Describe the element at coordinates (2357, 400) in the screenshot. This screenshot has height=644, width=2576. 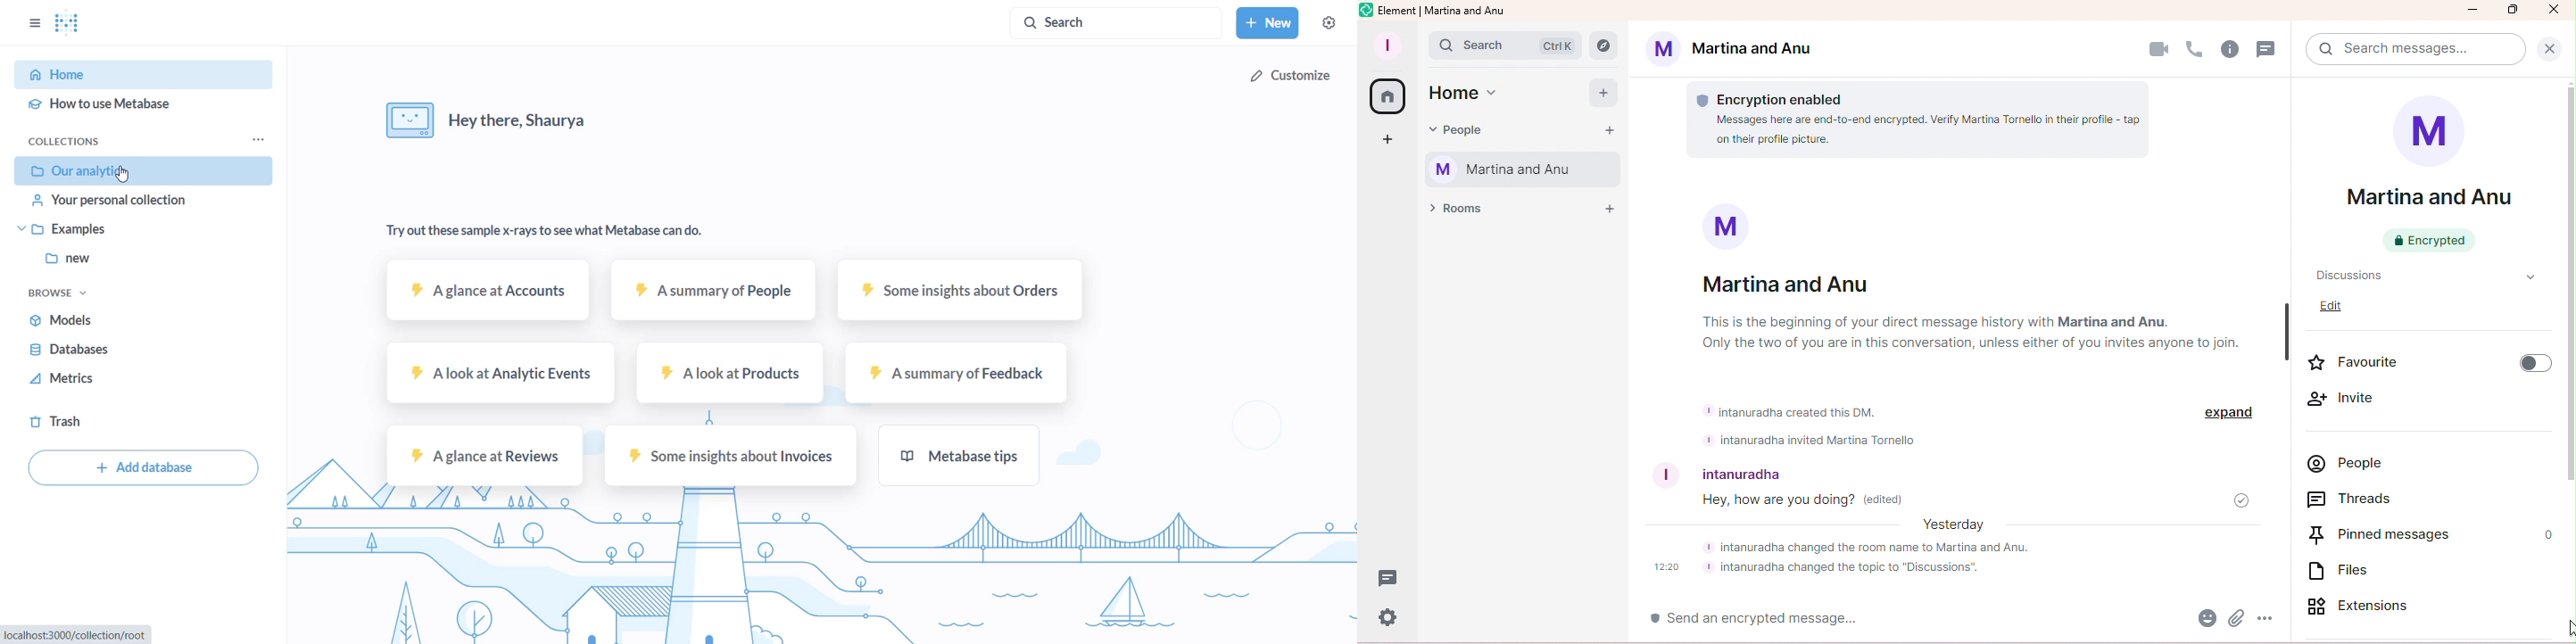
I see `Invite` at that location.